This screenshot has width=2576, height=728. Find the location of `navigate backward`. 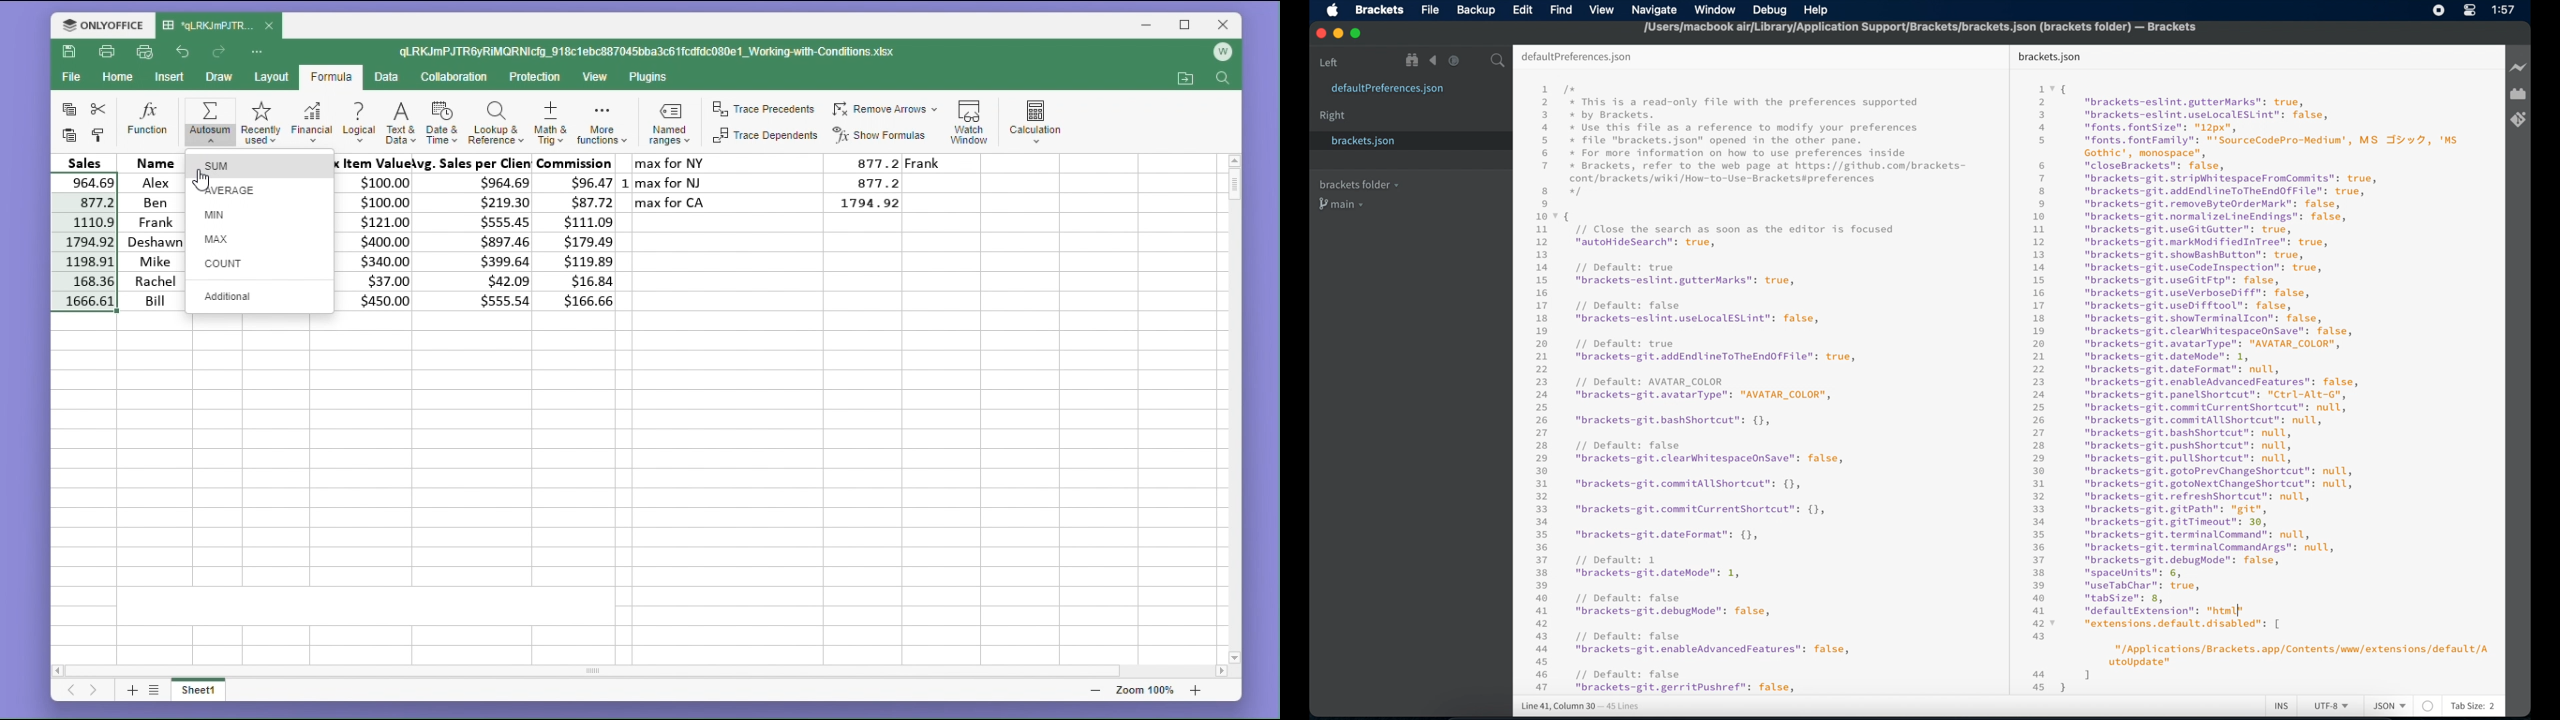

navigate backward is located at coordinates (1433, 61).